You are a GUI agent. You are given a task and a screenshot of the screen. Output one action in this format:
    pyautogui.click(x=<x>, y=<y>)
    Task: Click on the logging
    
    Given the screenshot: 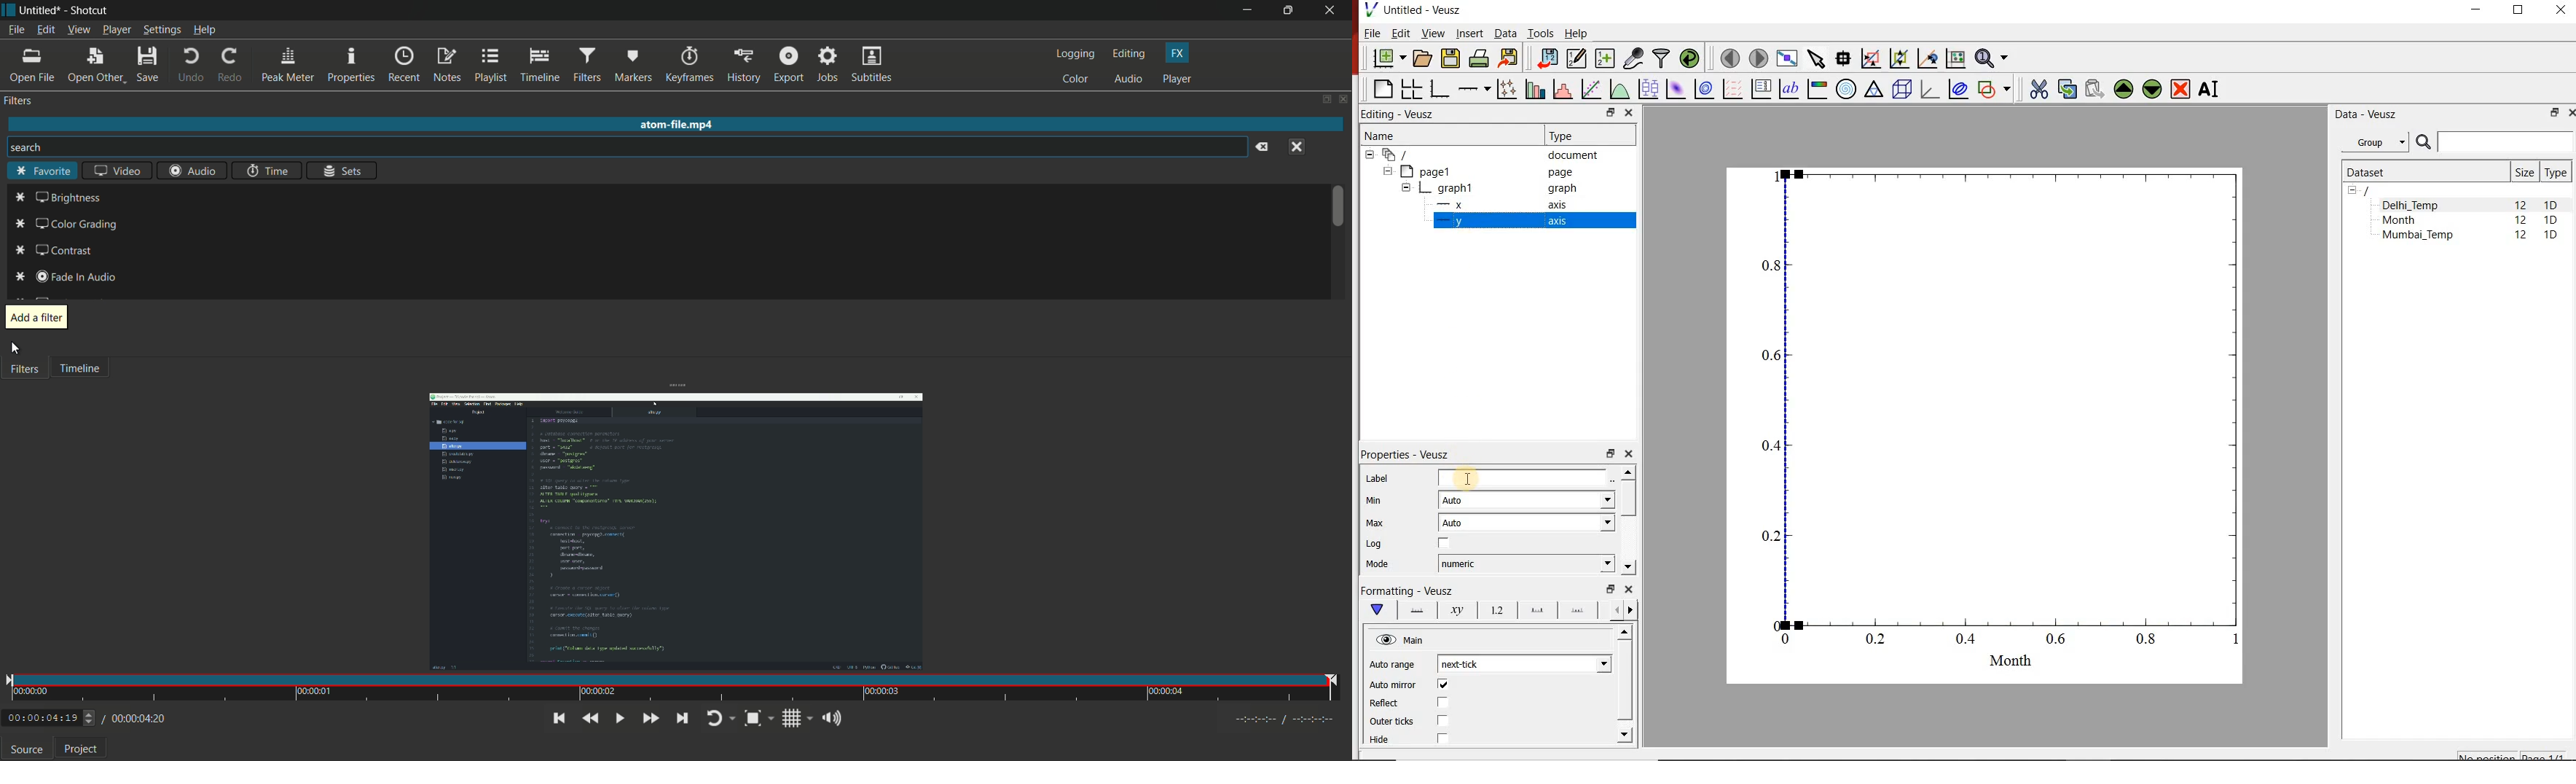 What is the action you would take?
    pyautogui.click(x=1075, y=54)
    